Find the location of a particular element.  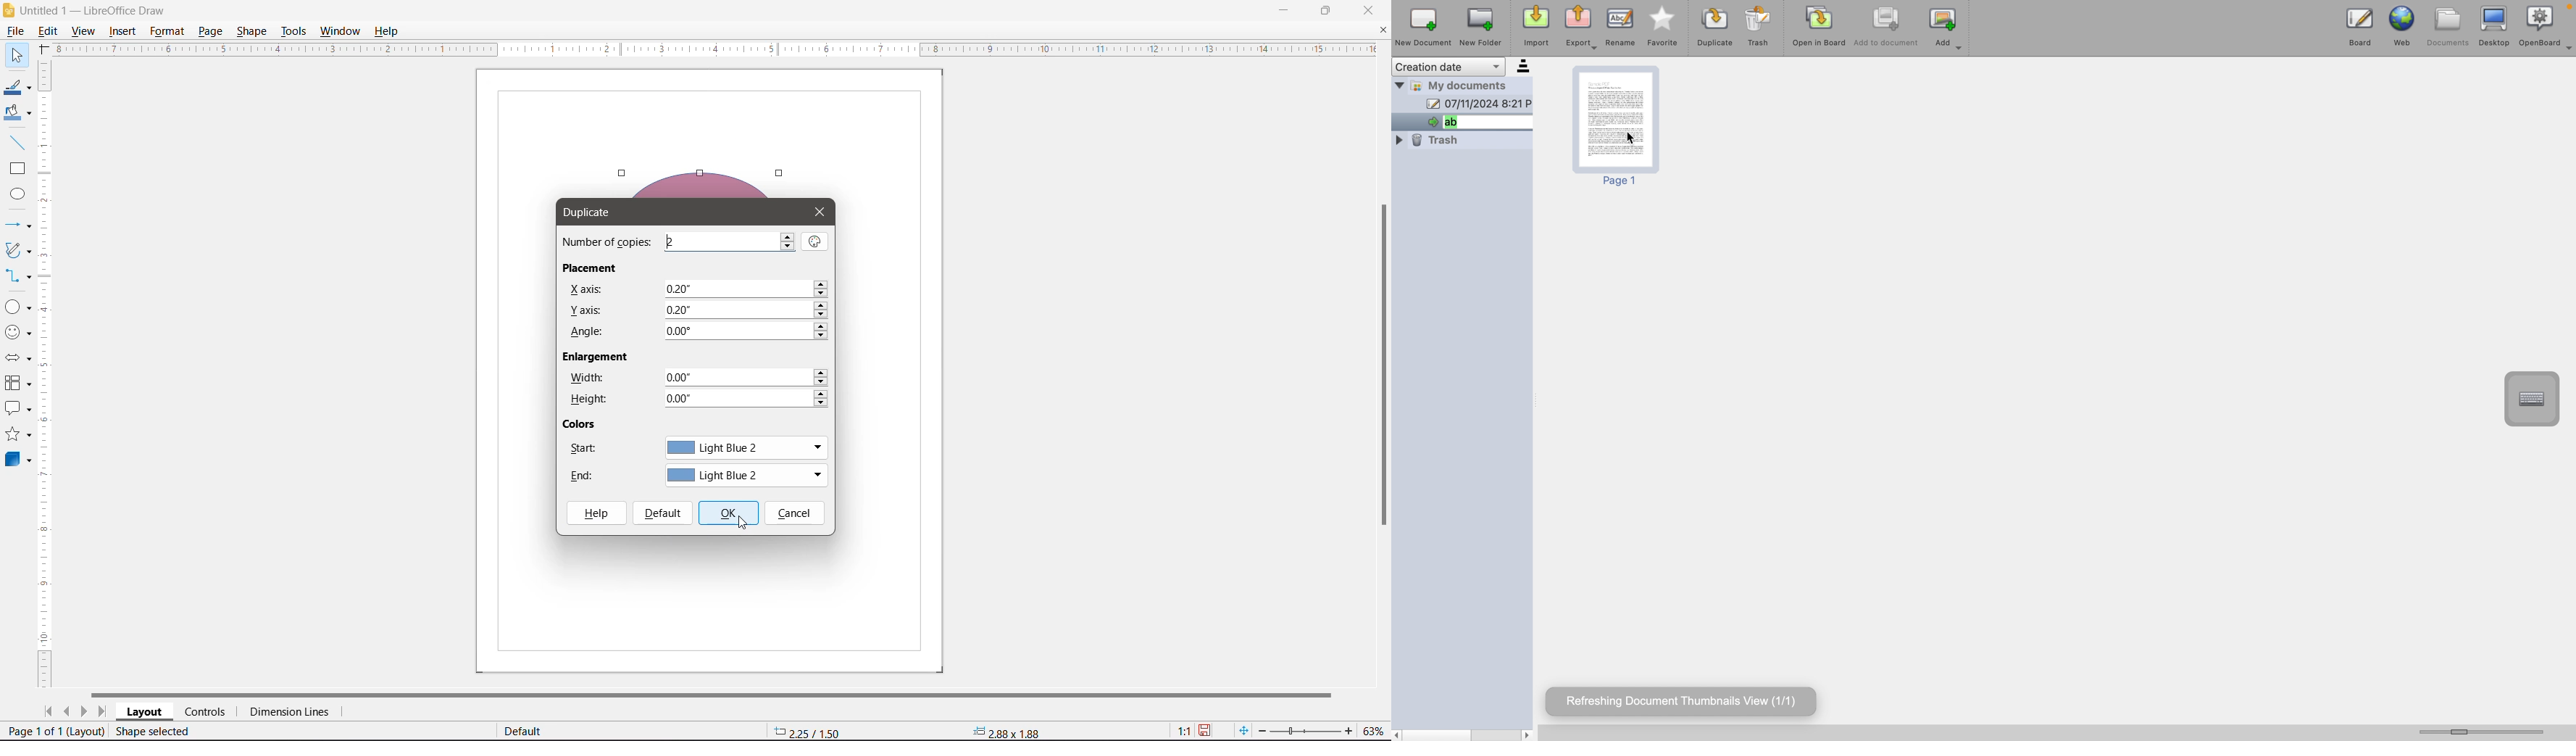

Tools is located at coordinates (293, 33).